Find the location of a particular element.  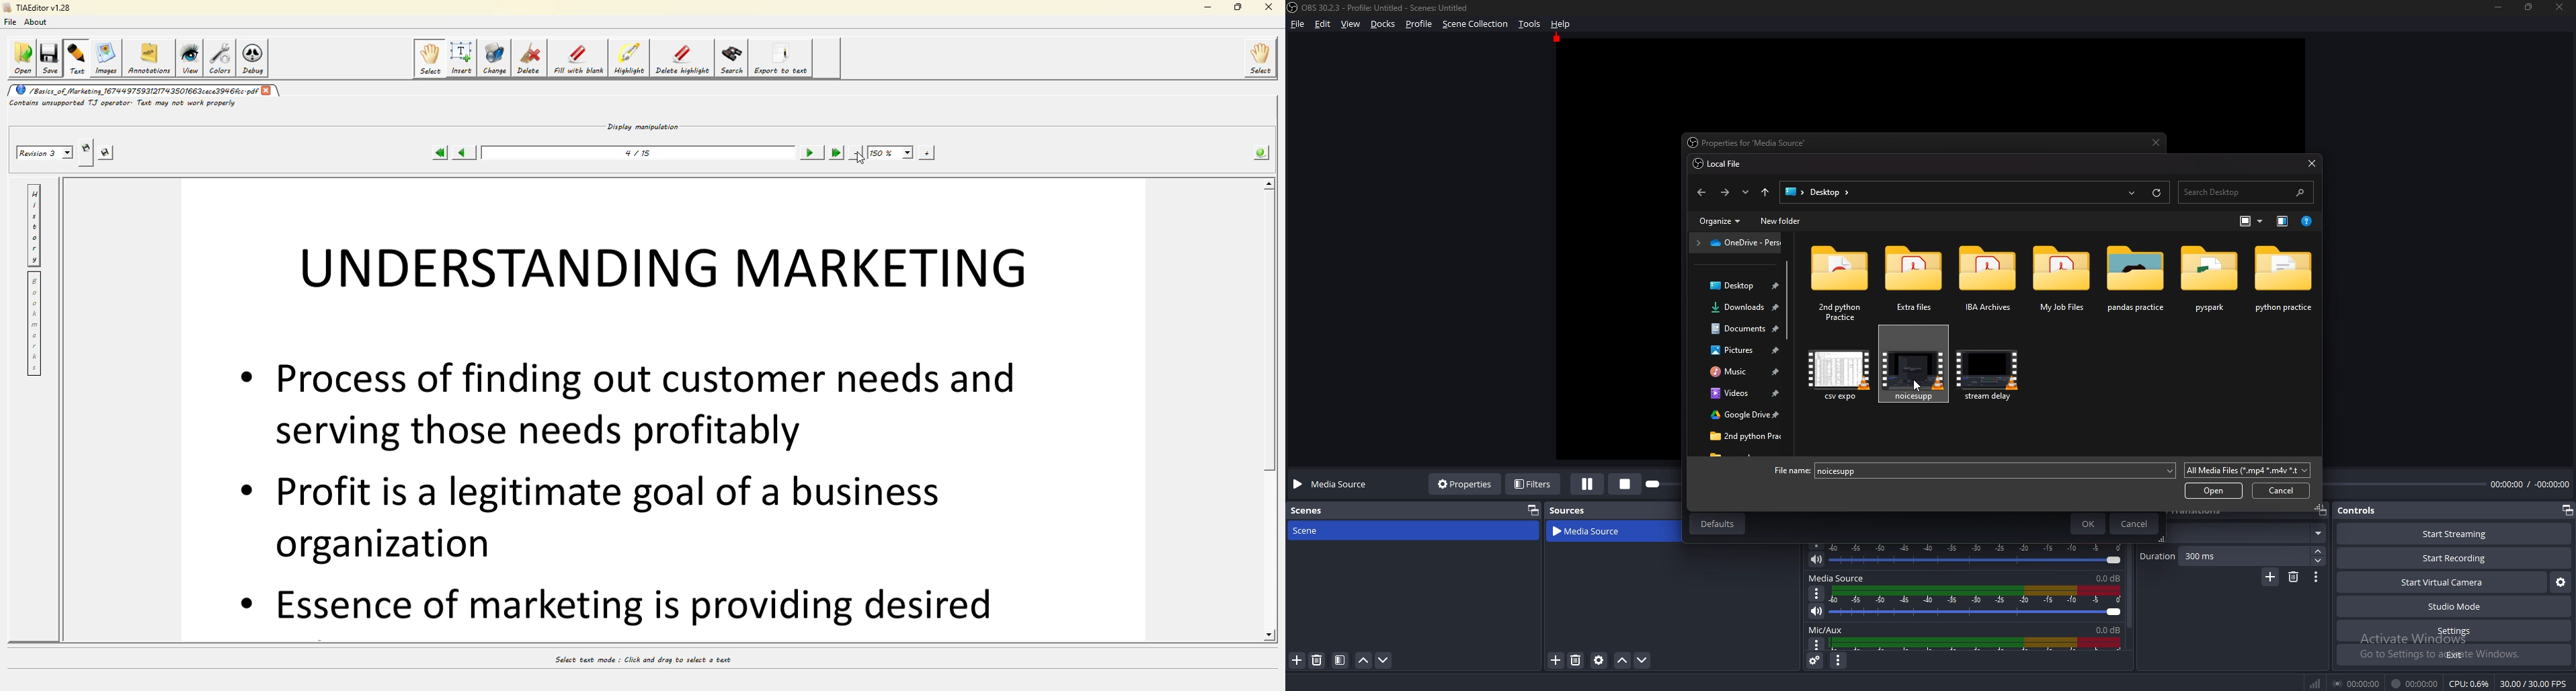

move scene down is located at coordinates (1384, 659).